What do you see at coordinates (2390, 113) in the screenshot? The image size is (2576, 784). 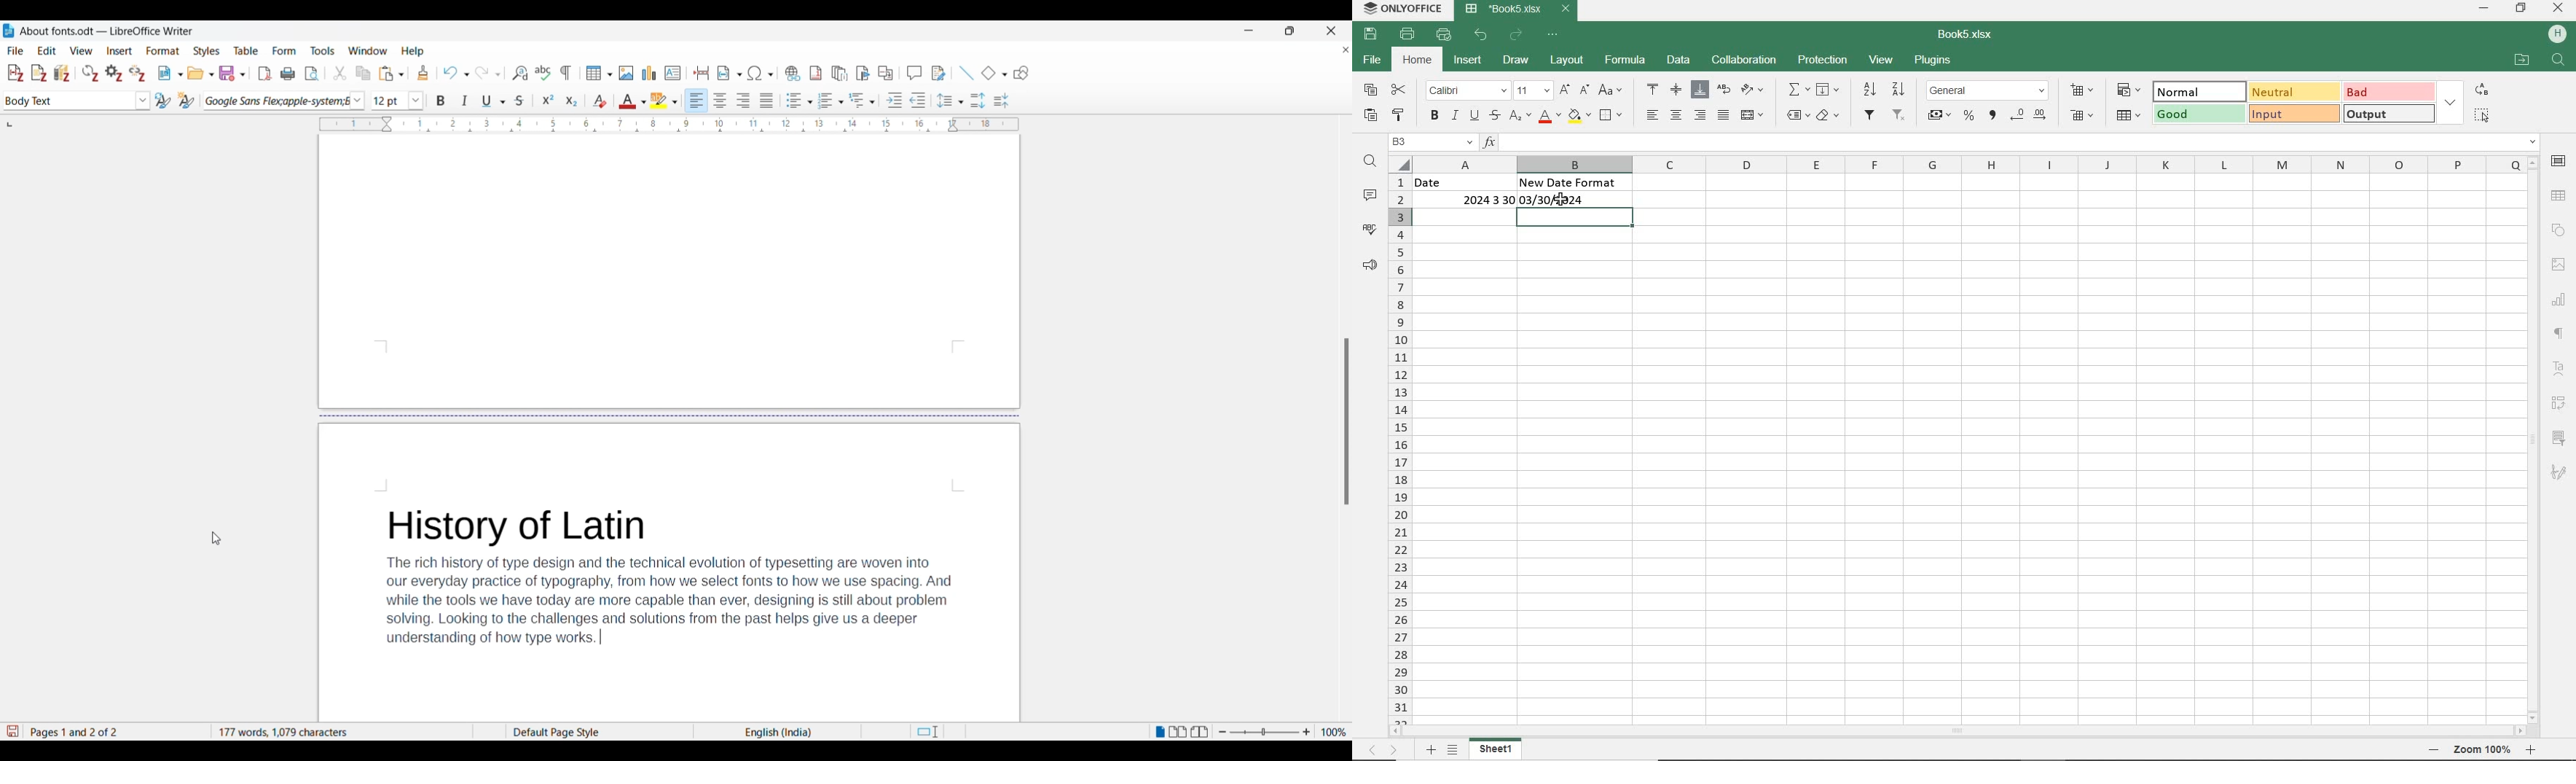 I see `OUTPUT` at bounding box center [2390, 113].